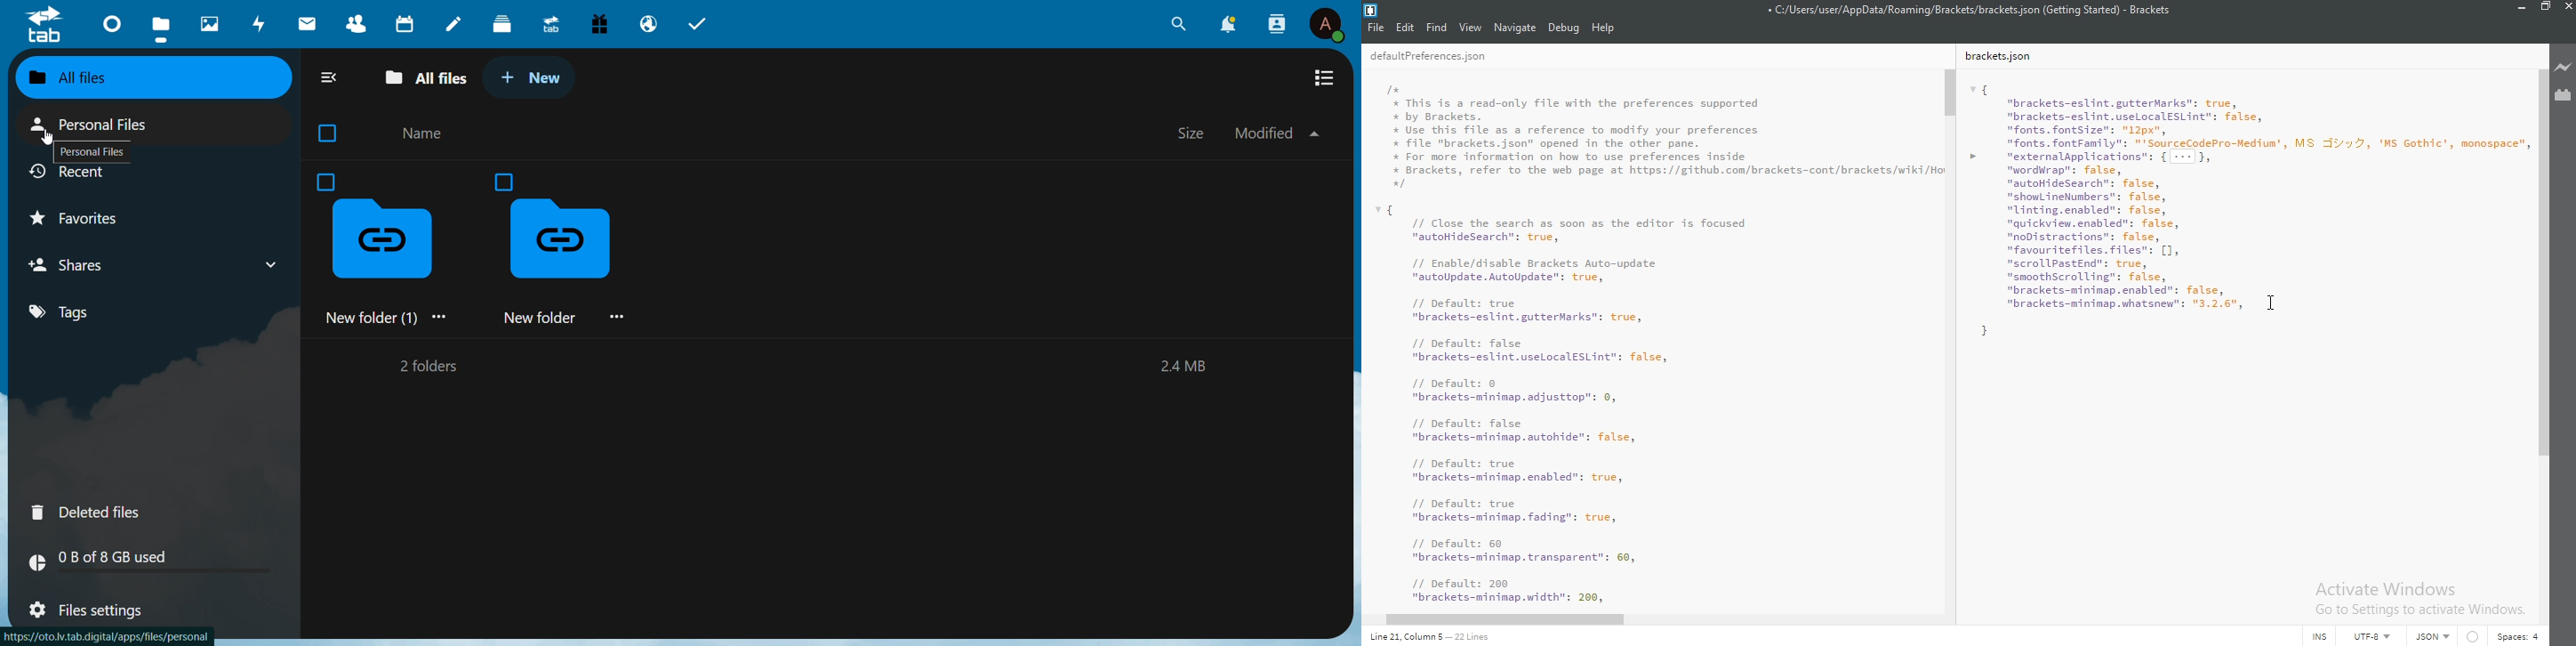 The height and width of the screenshot is (672, 2576). What do you see at coordinates (2271, 301) in the screenshot?
I see `cursor` at bounding box center [2271, 301].